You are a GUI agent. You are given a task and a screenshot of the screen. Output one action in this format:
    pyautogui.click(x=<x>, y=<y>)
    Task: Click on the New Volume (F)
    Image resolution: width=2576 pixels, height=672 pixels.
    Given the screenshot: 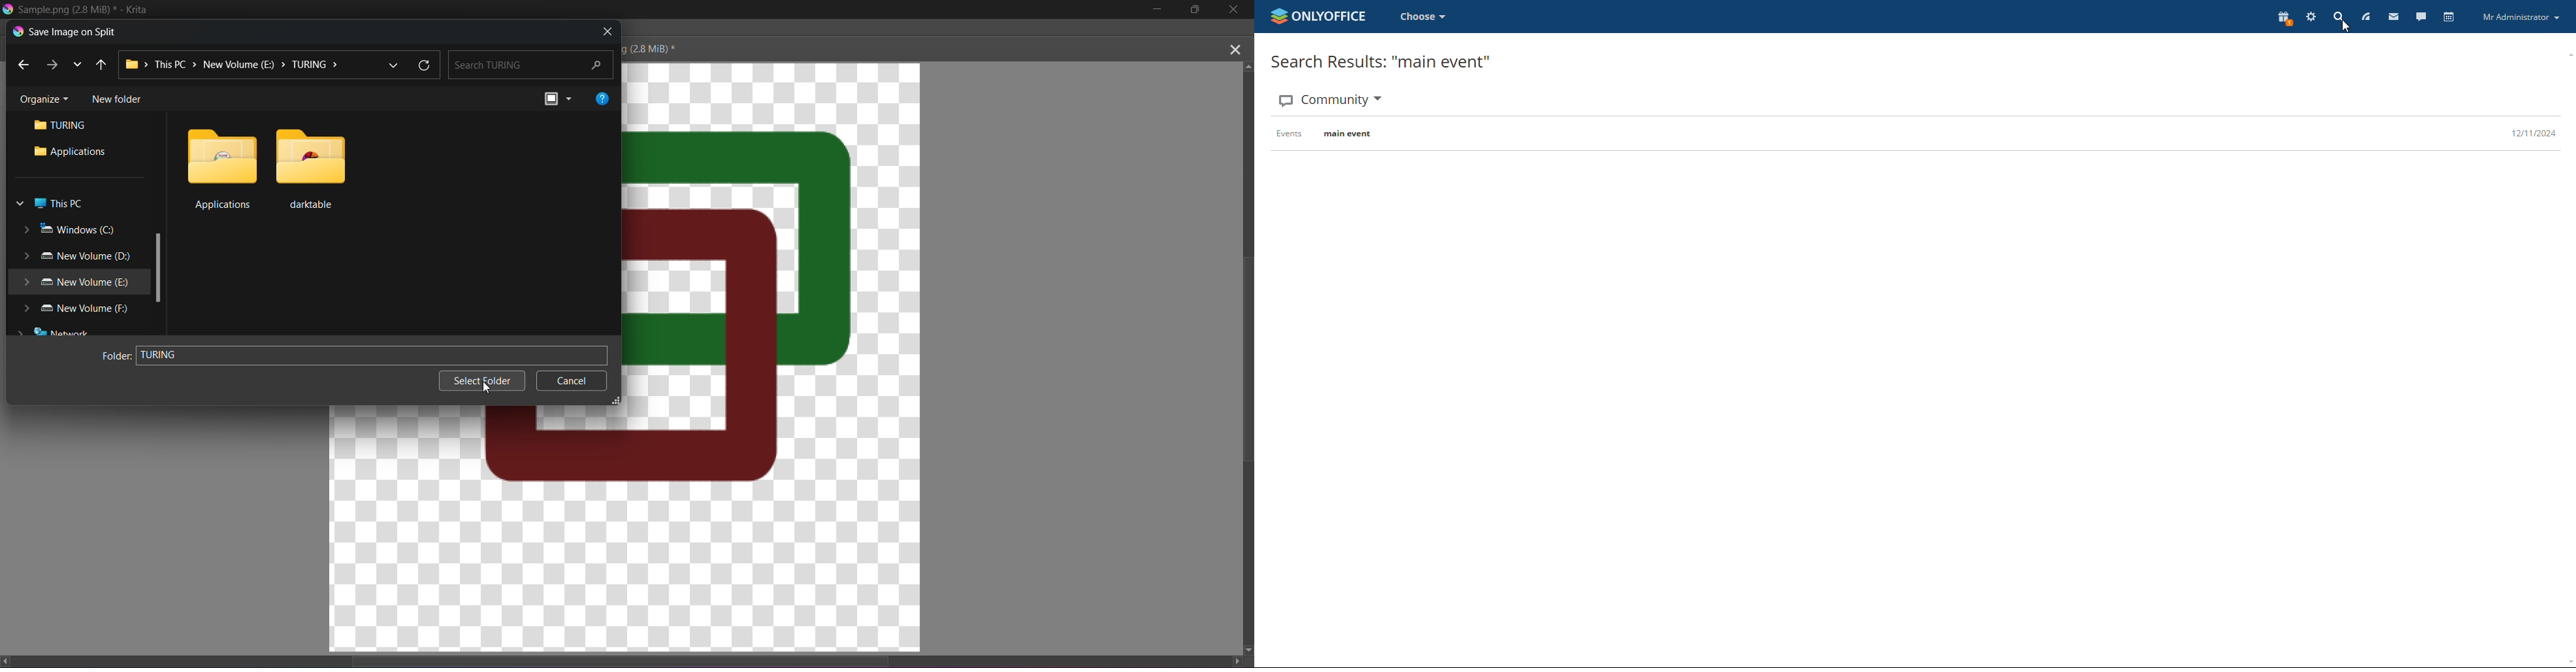 What is the action you would take?
    pyautogui.click(x=72, y=308)
    